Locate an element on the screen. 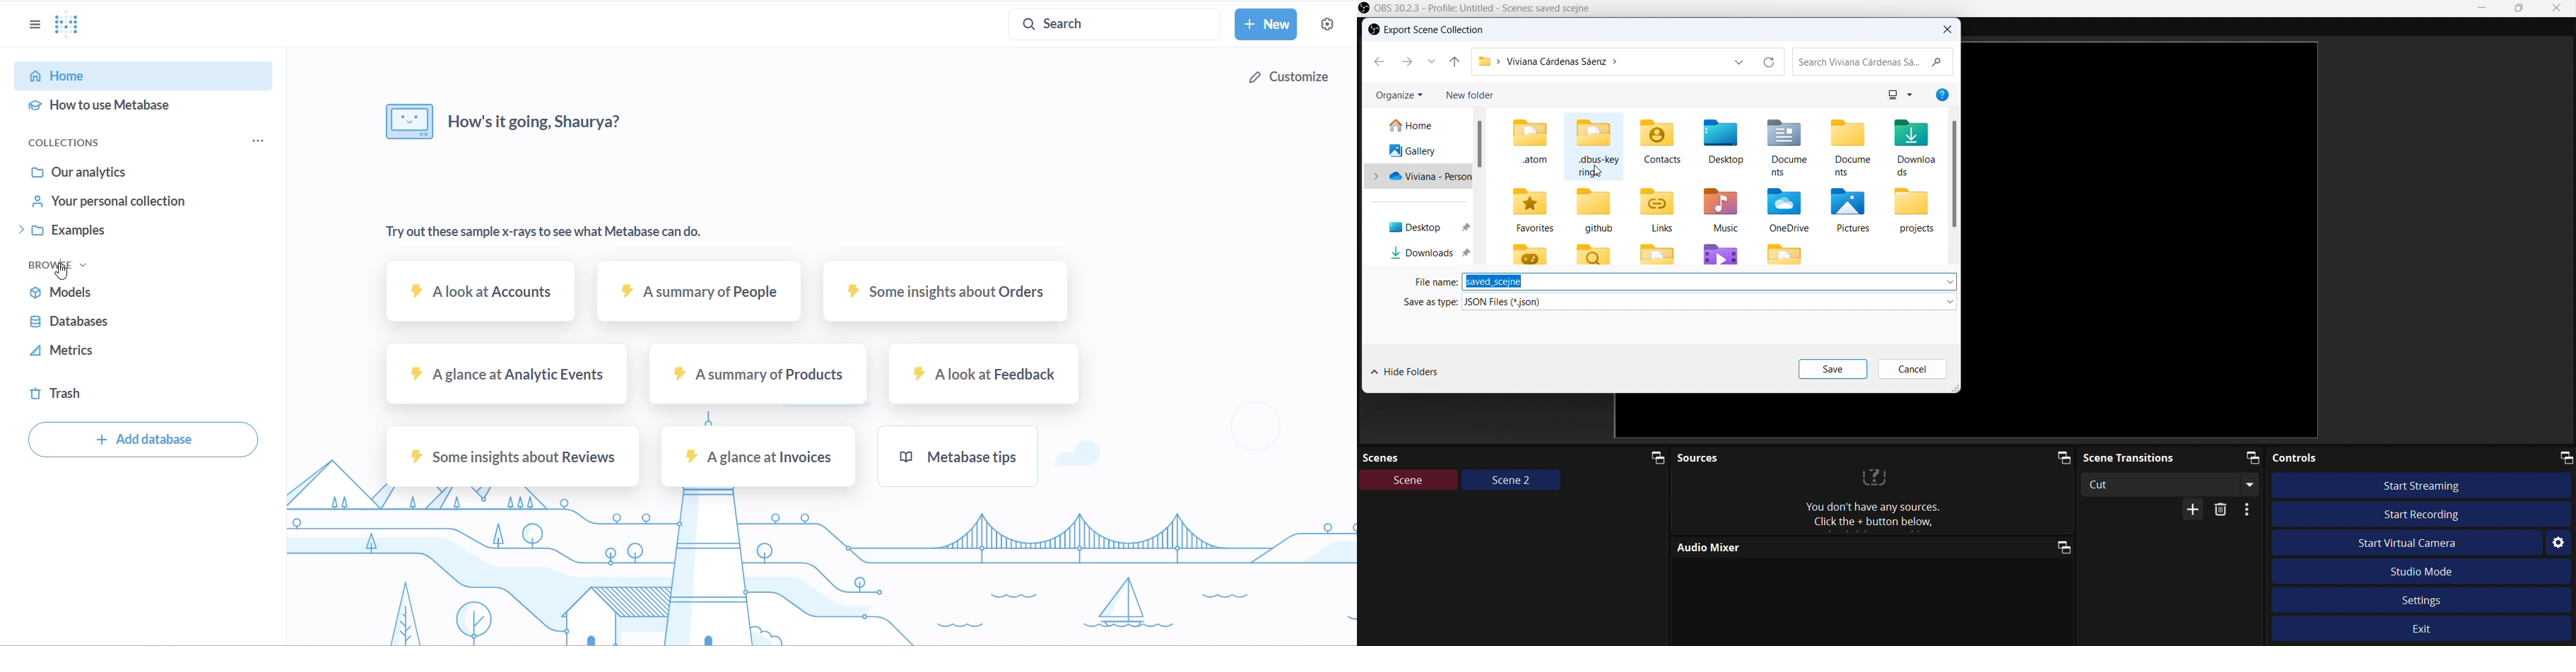  Audio Mixer is located at coordinates (1871, 546).